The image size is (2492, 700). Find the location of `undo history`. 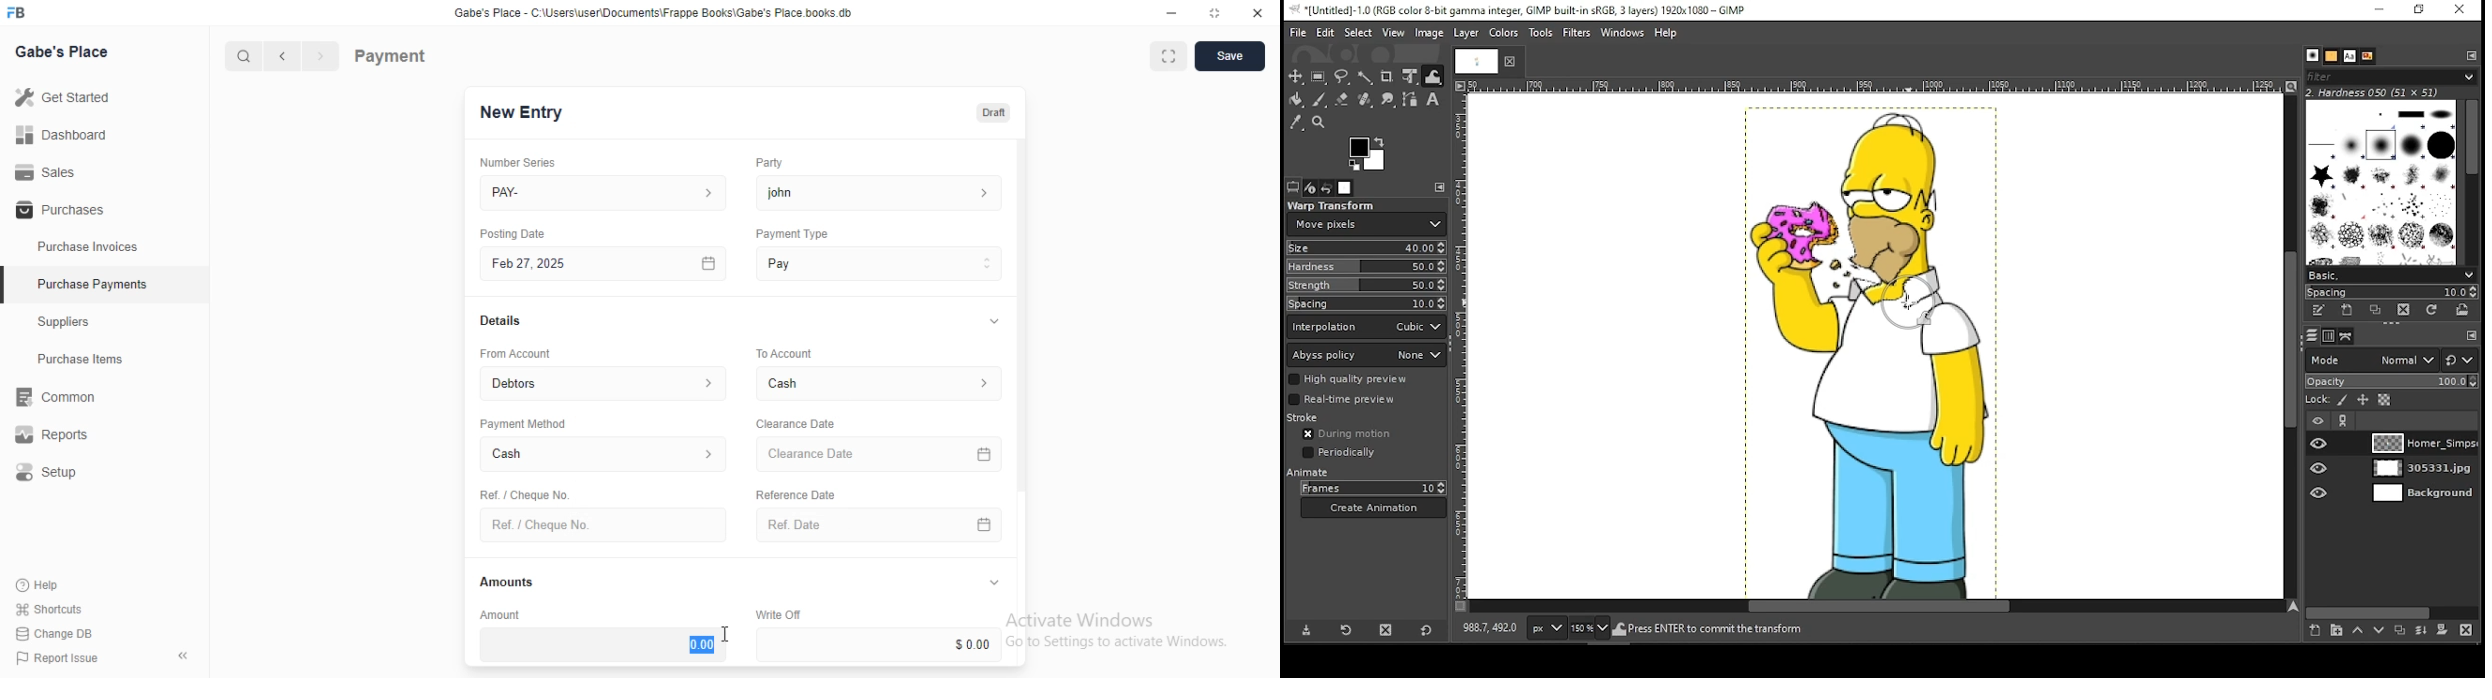

undo history is located at coordinates (1326, 187).